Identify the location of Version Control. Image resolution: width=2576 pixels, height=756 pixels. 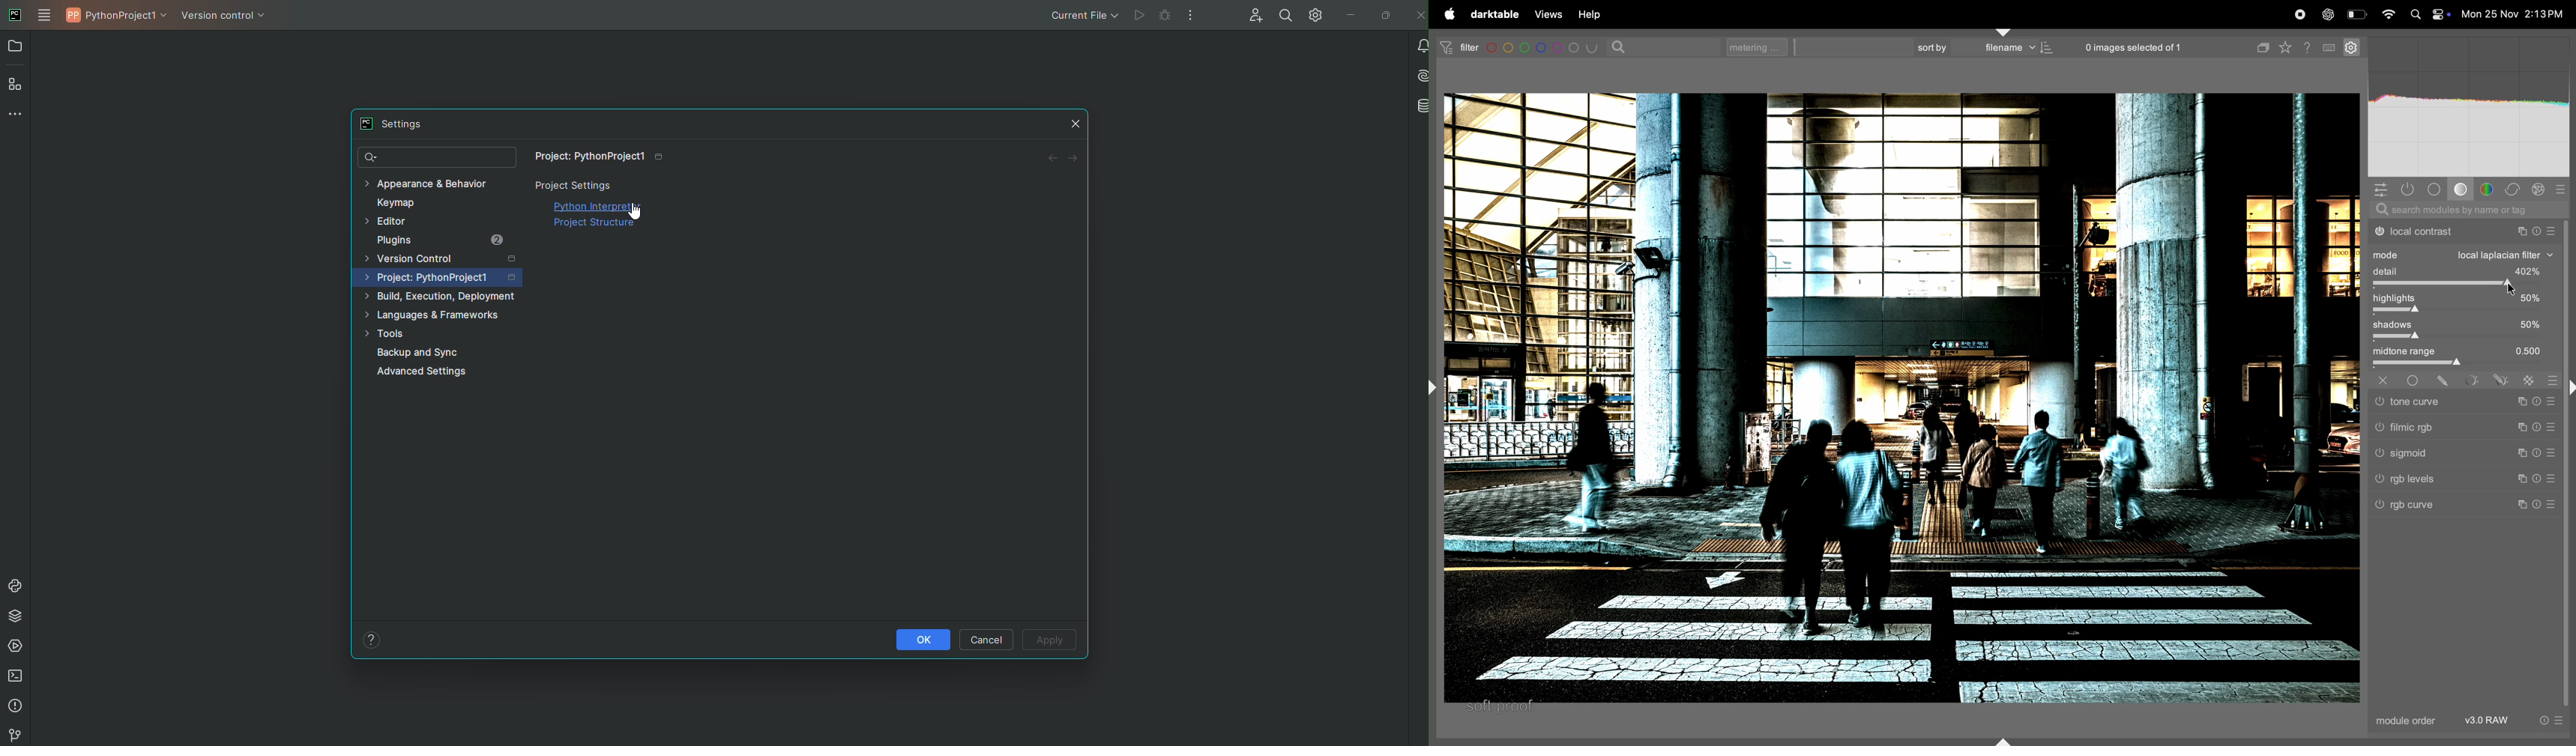
(228, 20).